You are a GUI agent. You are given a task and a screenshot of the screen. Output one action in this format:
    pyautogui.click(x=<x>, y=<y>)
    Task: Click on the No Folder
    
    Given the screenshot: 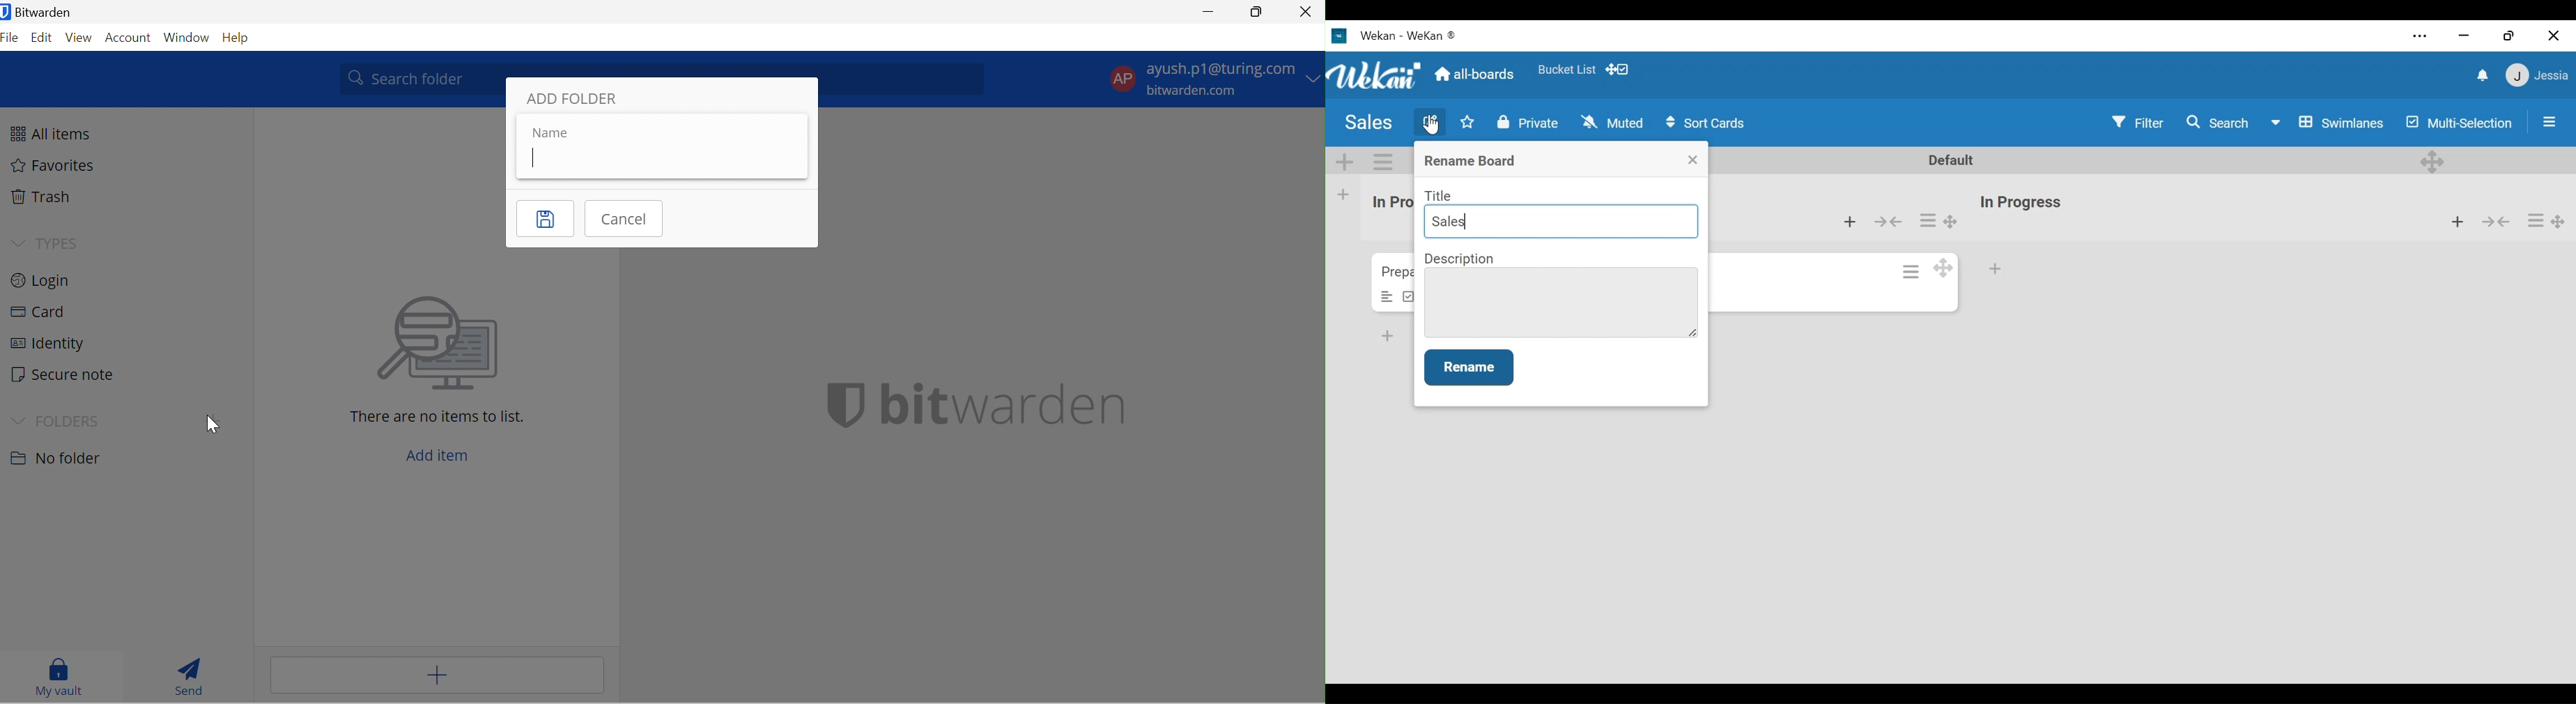 What is the action you would take?
    pyautogui.click(x=61, y=459)
    